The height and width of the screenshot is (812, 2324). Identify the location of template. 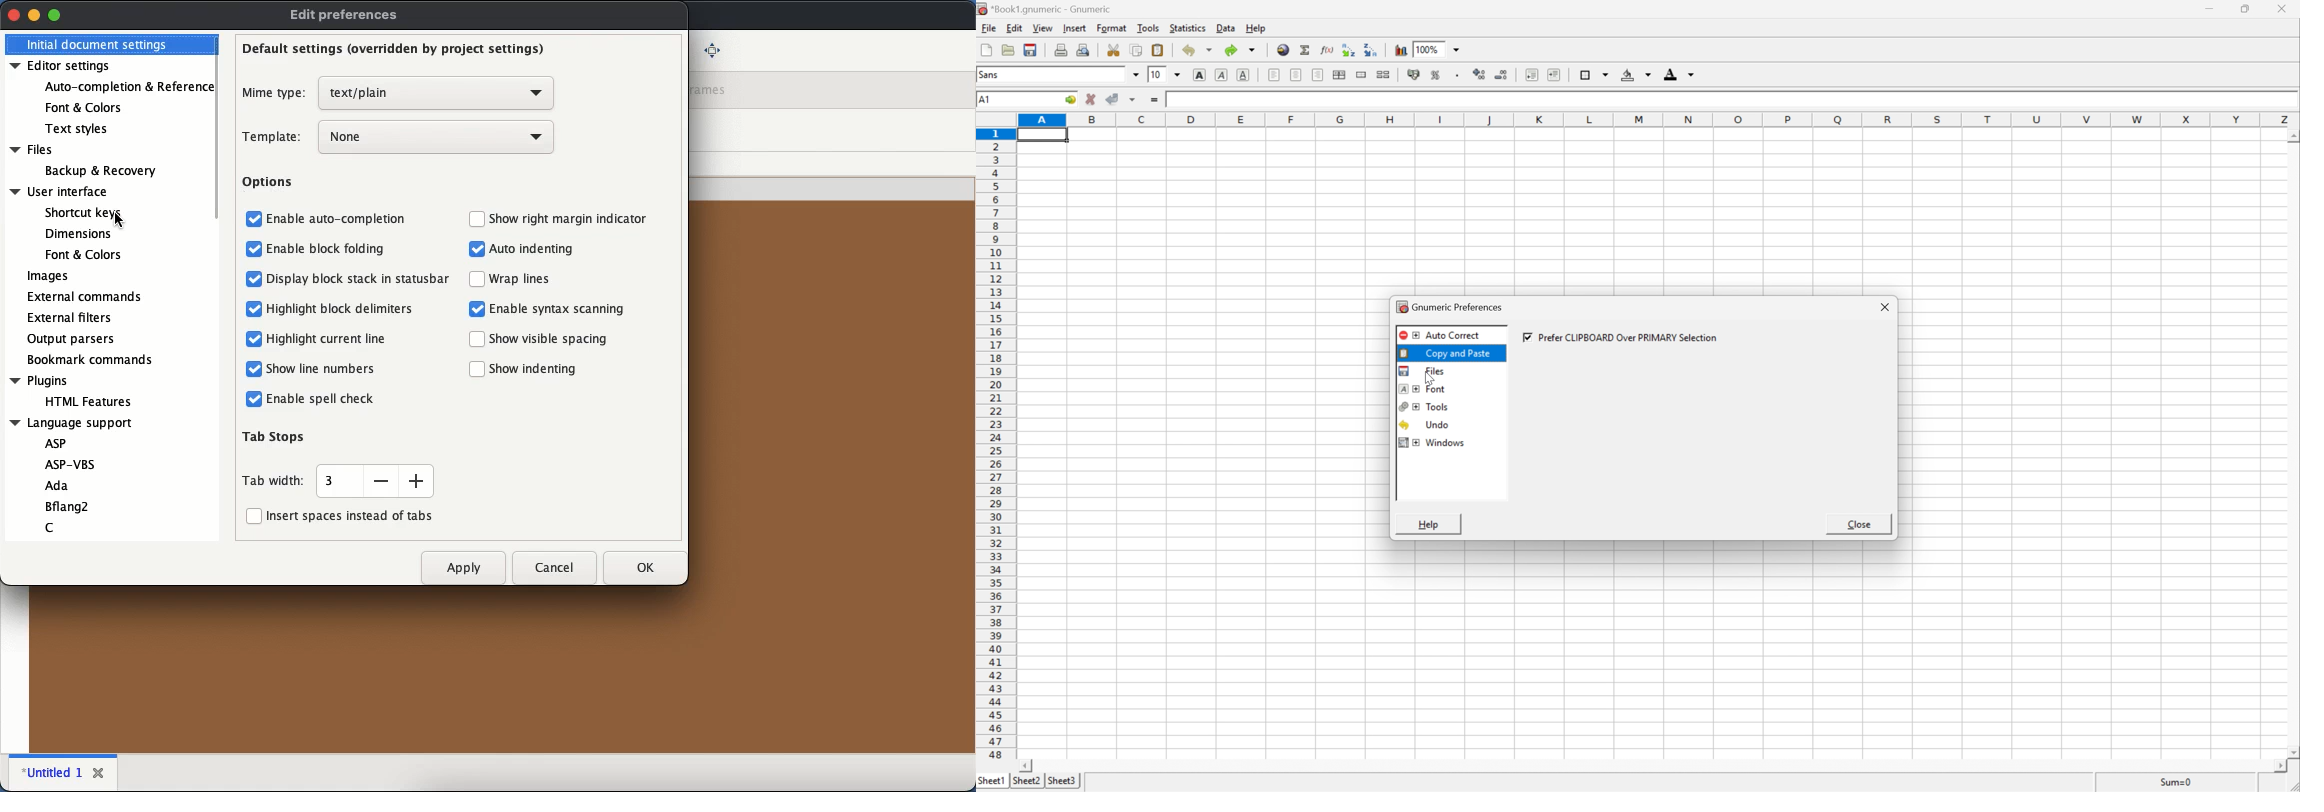
(273, 136).